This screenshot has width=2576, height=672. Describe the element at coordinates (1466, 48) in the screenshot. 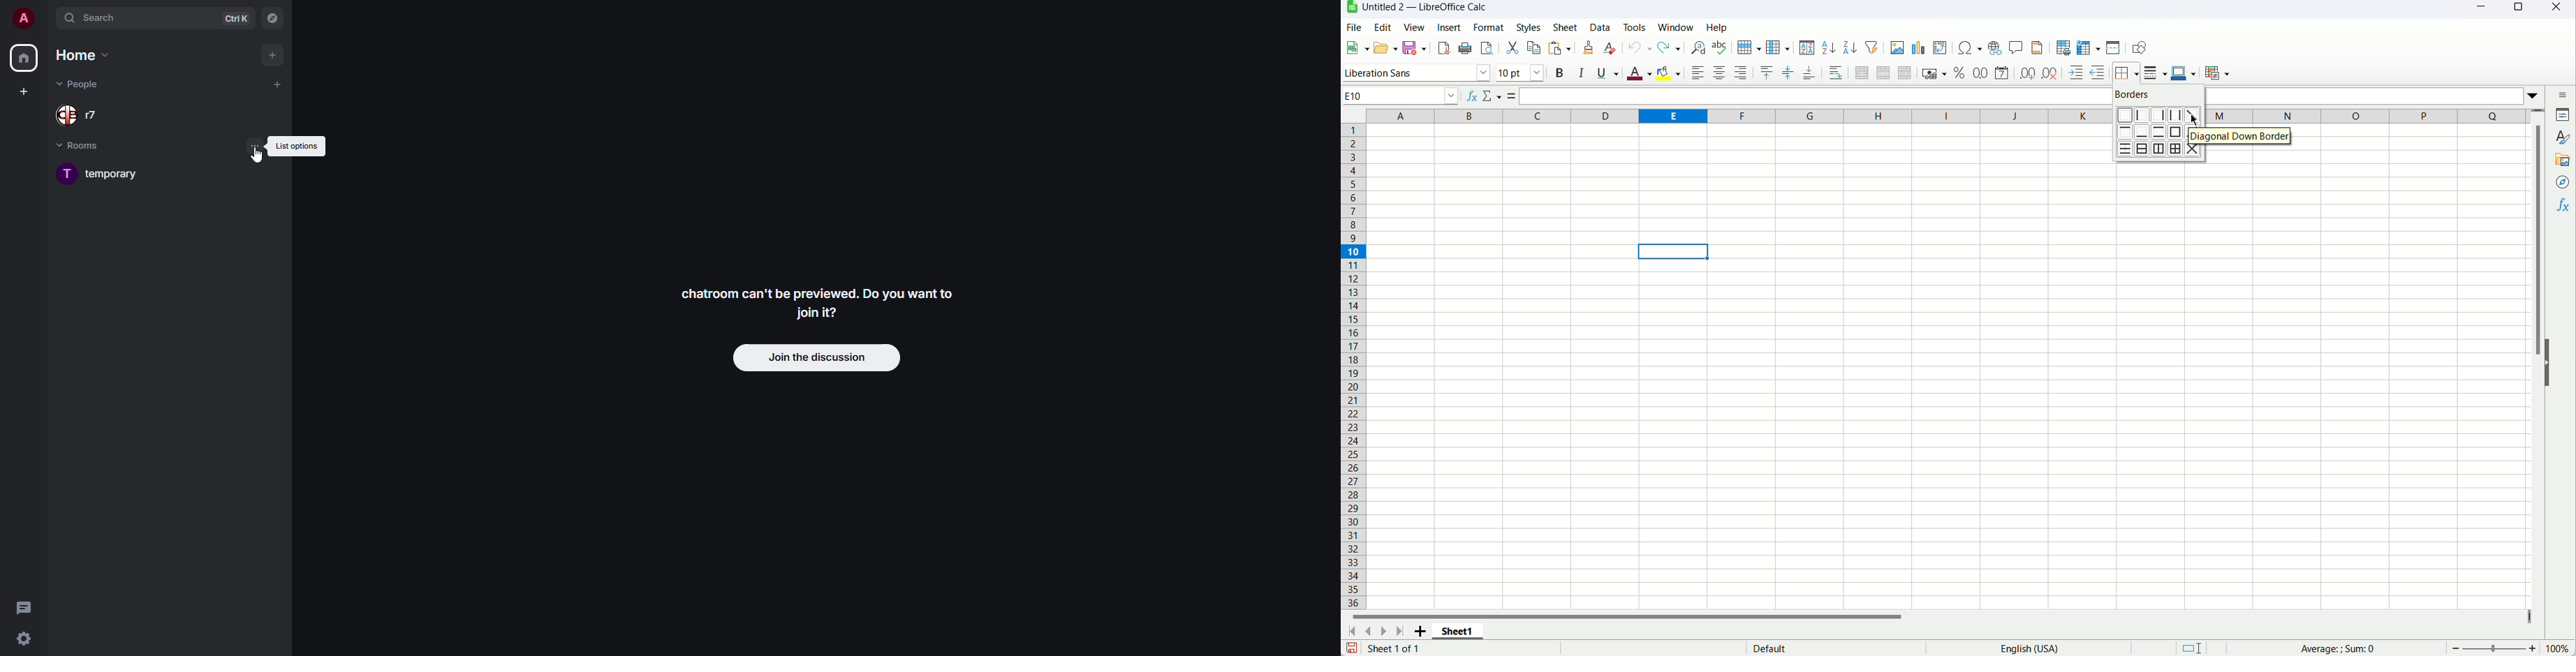

I see `Print` at that location.